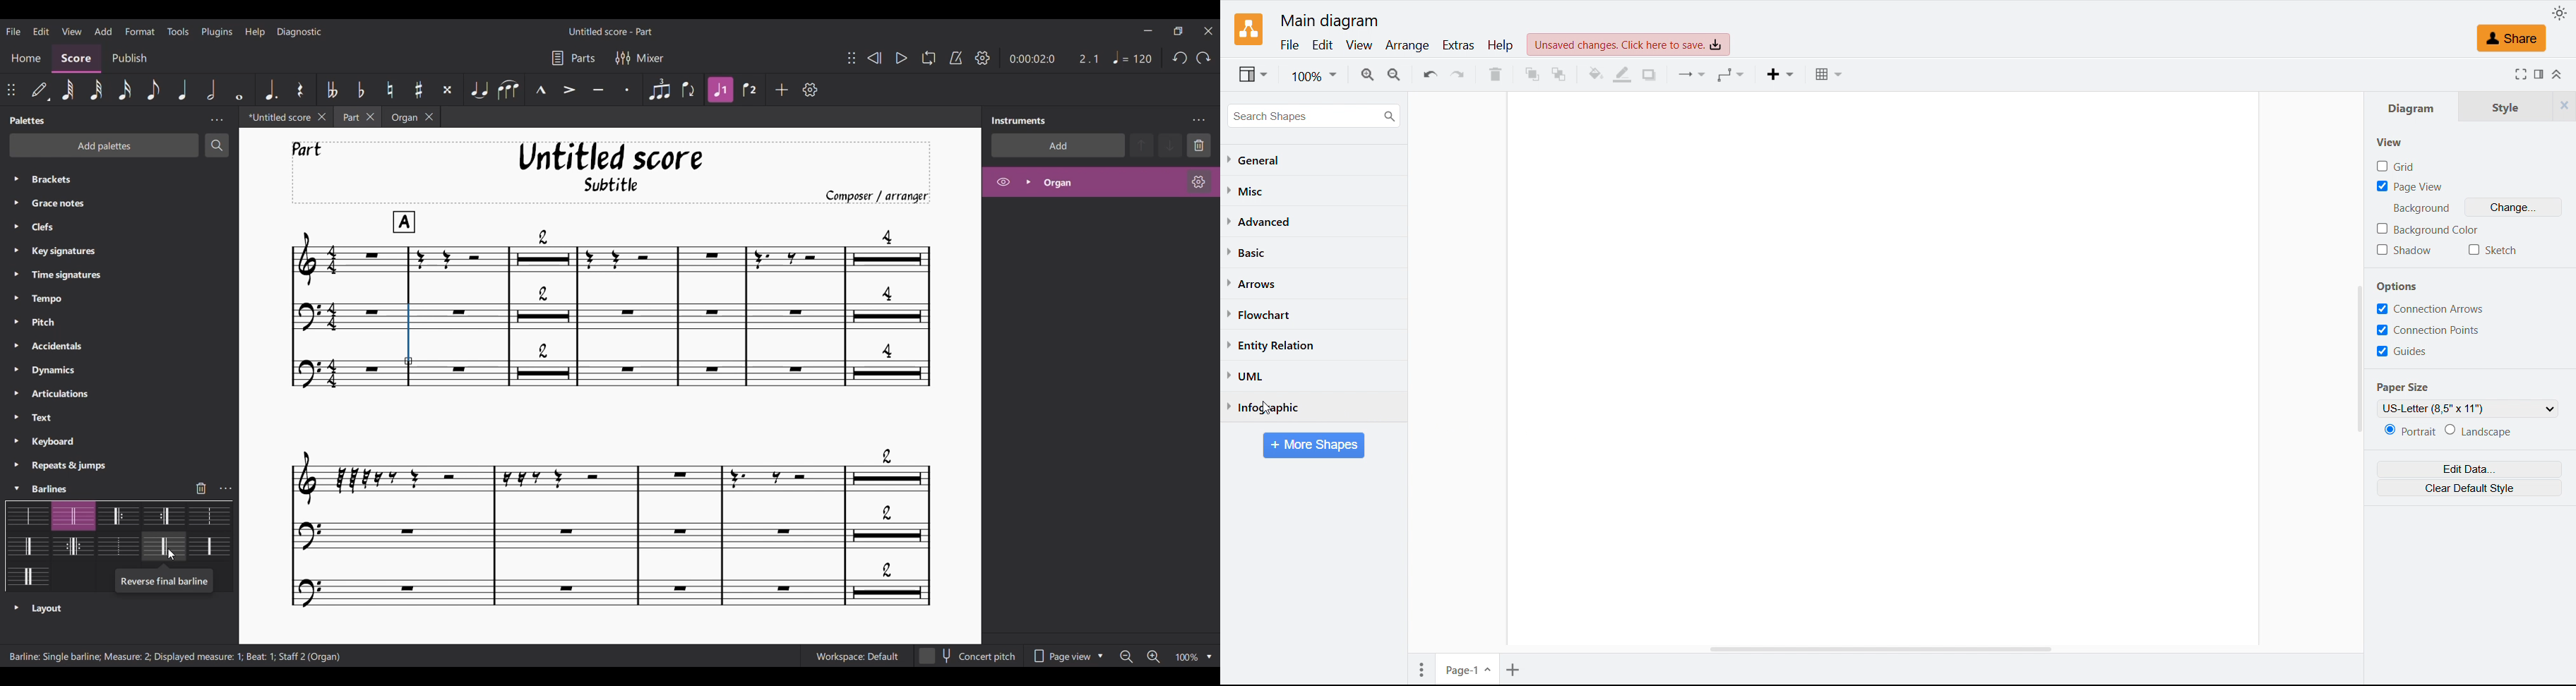 Image resolution: width=2576 pixels, height=700 pixels. What do you see at coordinates (2432, 309) in the screenshot?
I see `connection arrows ` at bounding box center [2432, 309].